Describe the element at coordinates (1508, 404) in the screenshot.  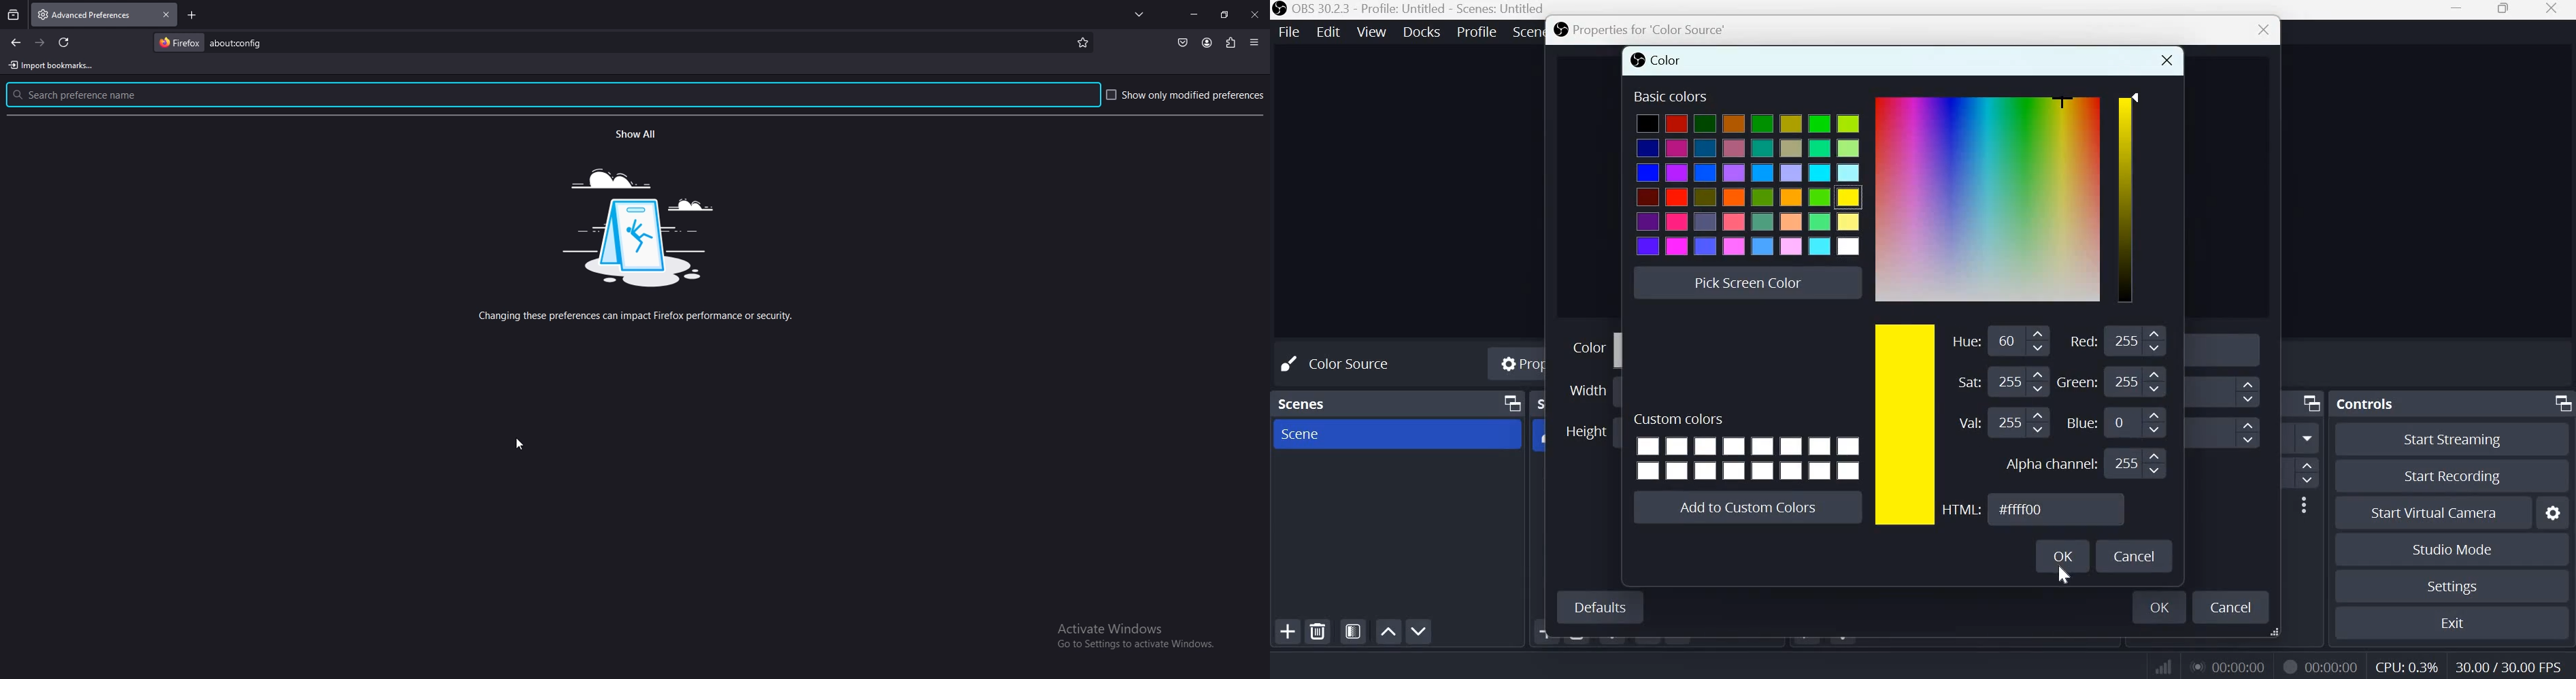
I see `Dock Options icon` at that location.